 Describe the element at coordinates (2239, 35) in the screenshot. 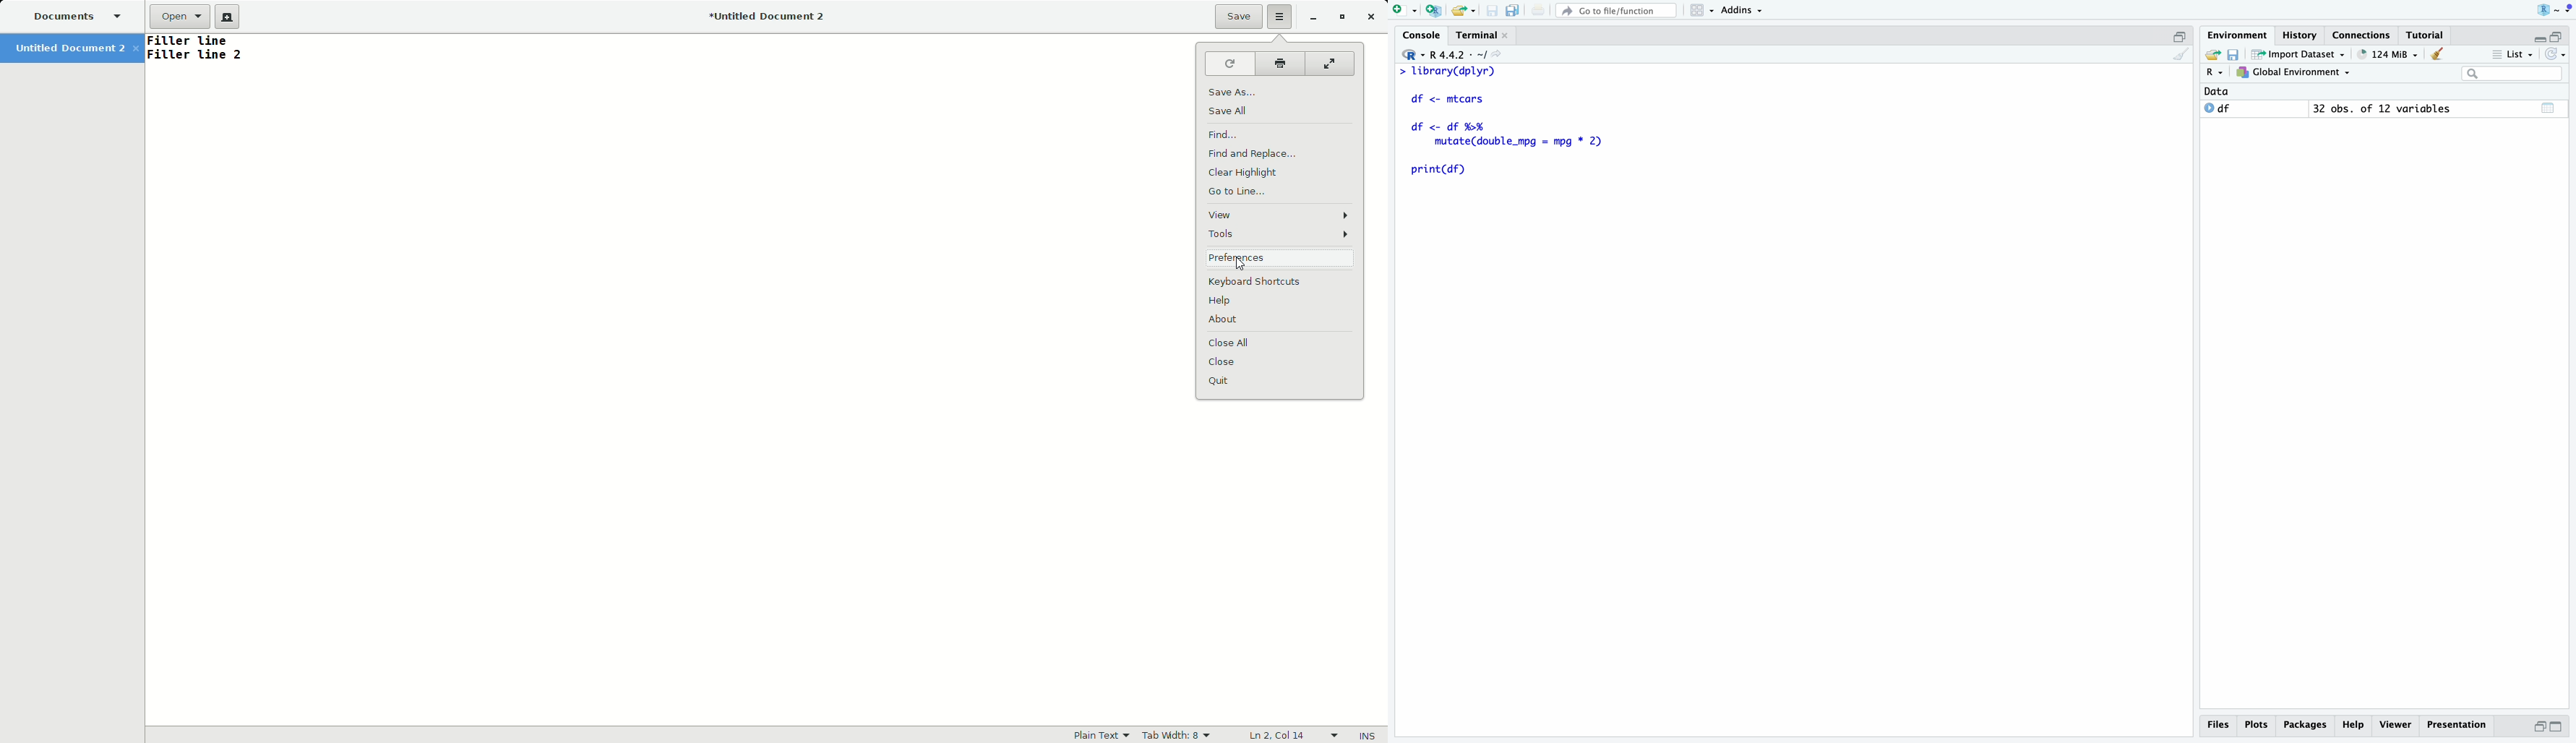

I see `Environment ` at that location.